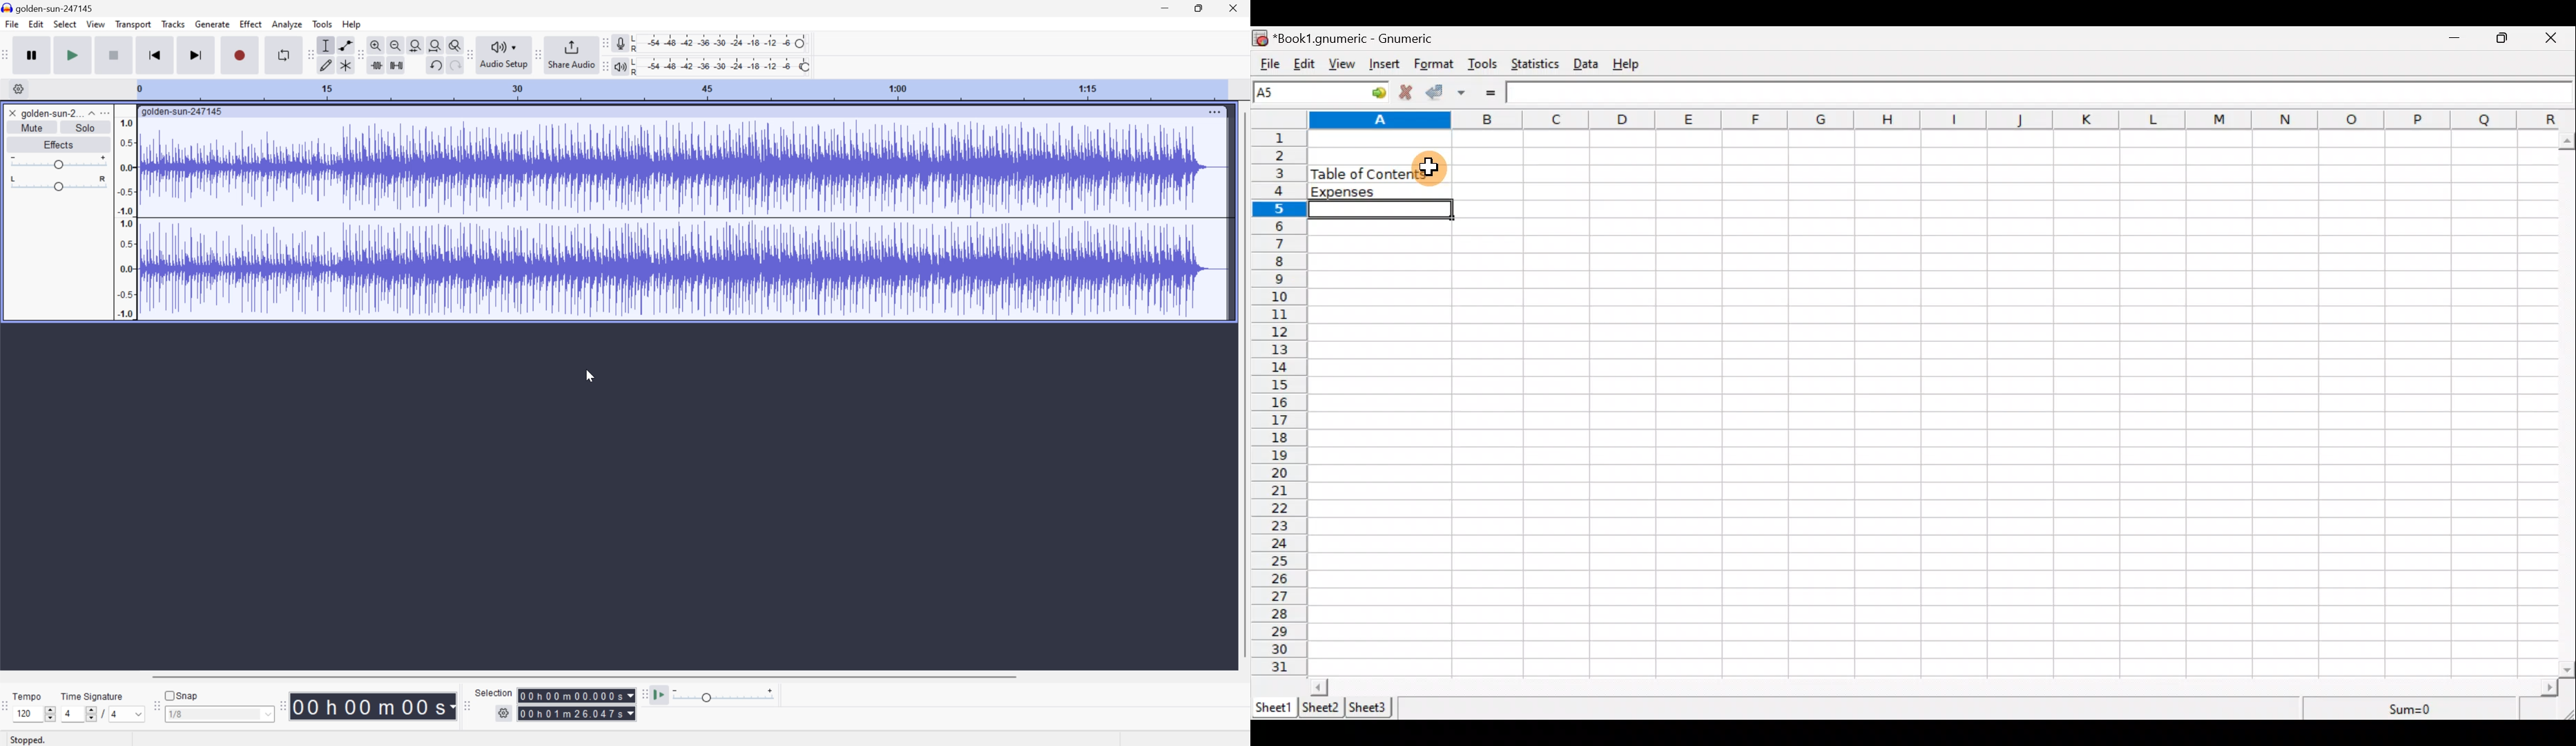 The width and height of the screenshot is (2576, 756). What do you see at coordinates (2557, 38) in the screenshot?
I see `Close` at bounding box center [2557, 38].